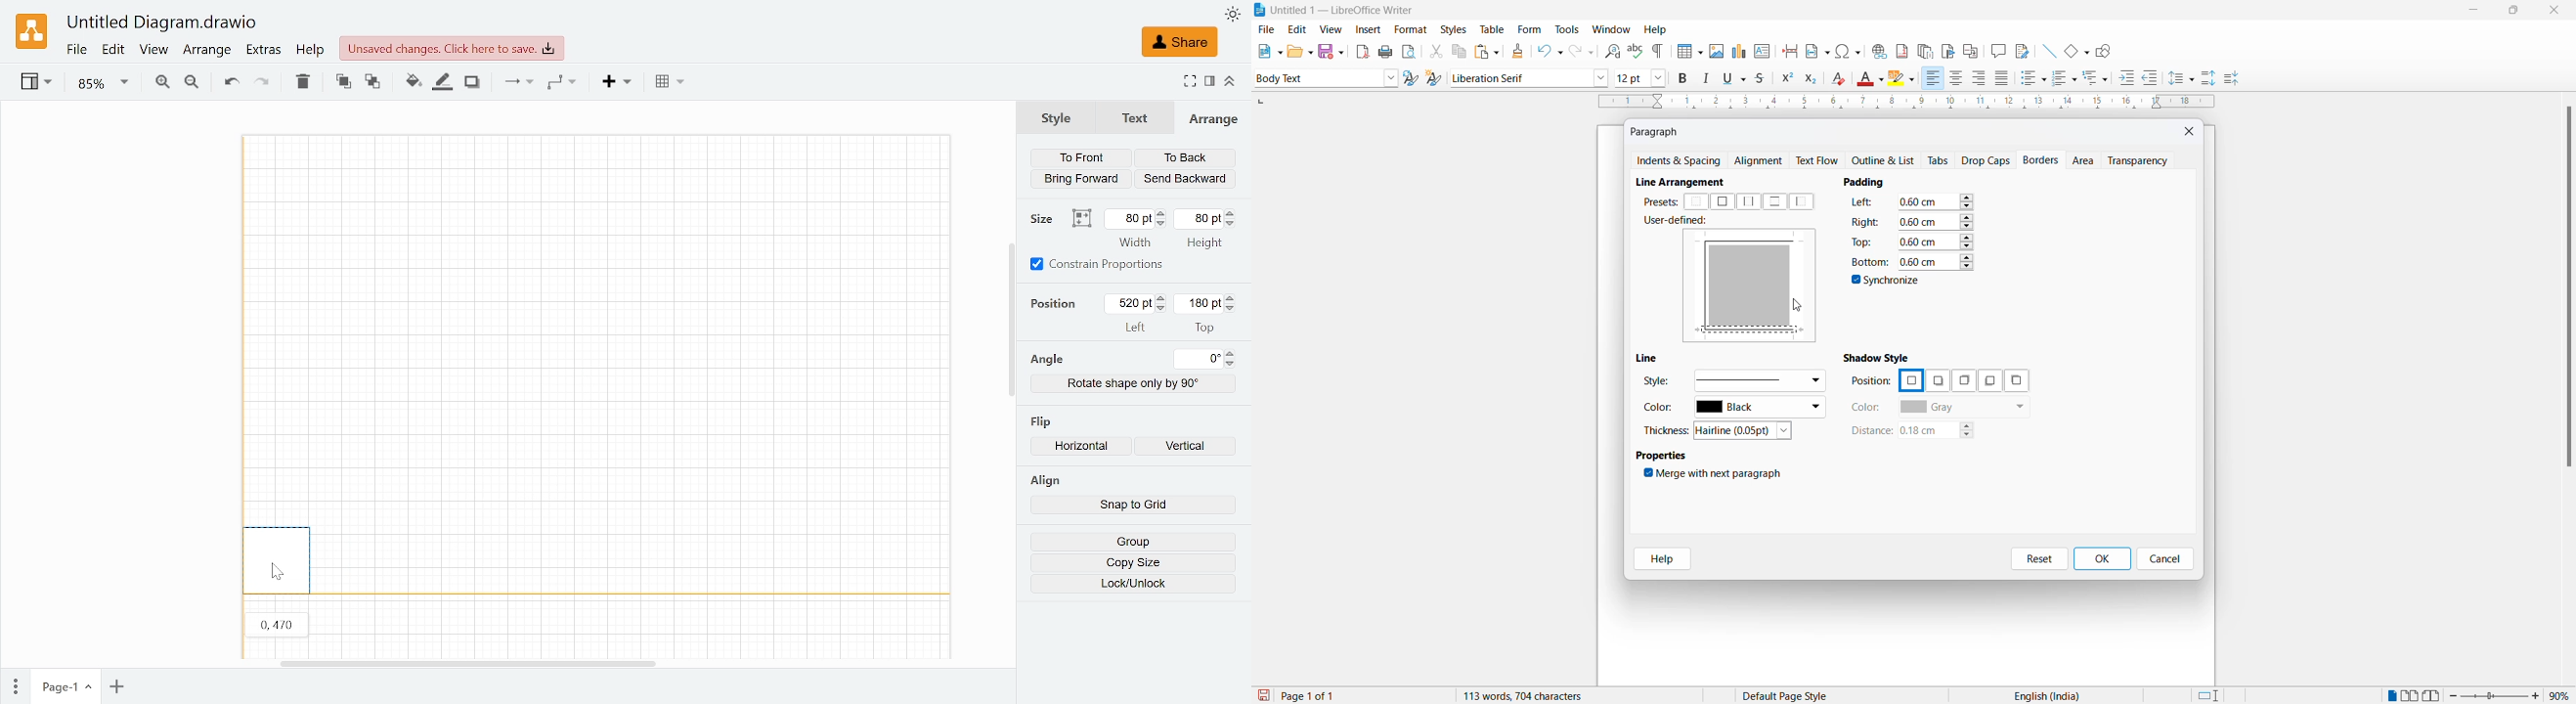 This screenshot has height=728, width=2576. What do you see at coordinates (280, 573) in the screenshot?
I see `Pointer` at bounding box center [280, 573].